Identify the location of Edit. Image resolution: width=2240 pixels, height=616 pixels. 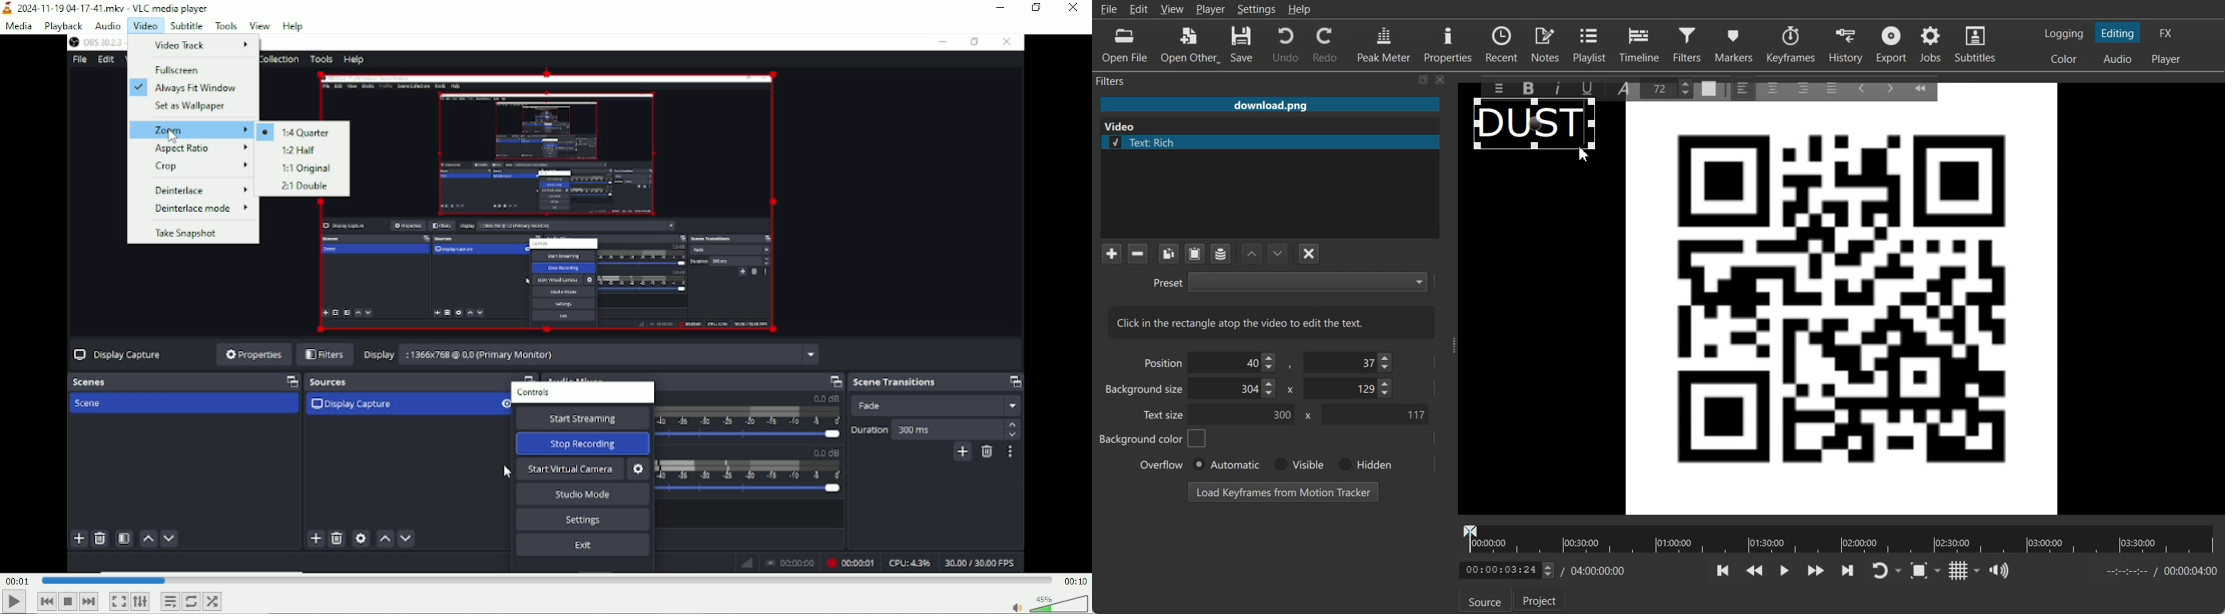
(1139, 9).